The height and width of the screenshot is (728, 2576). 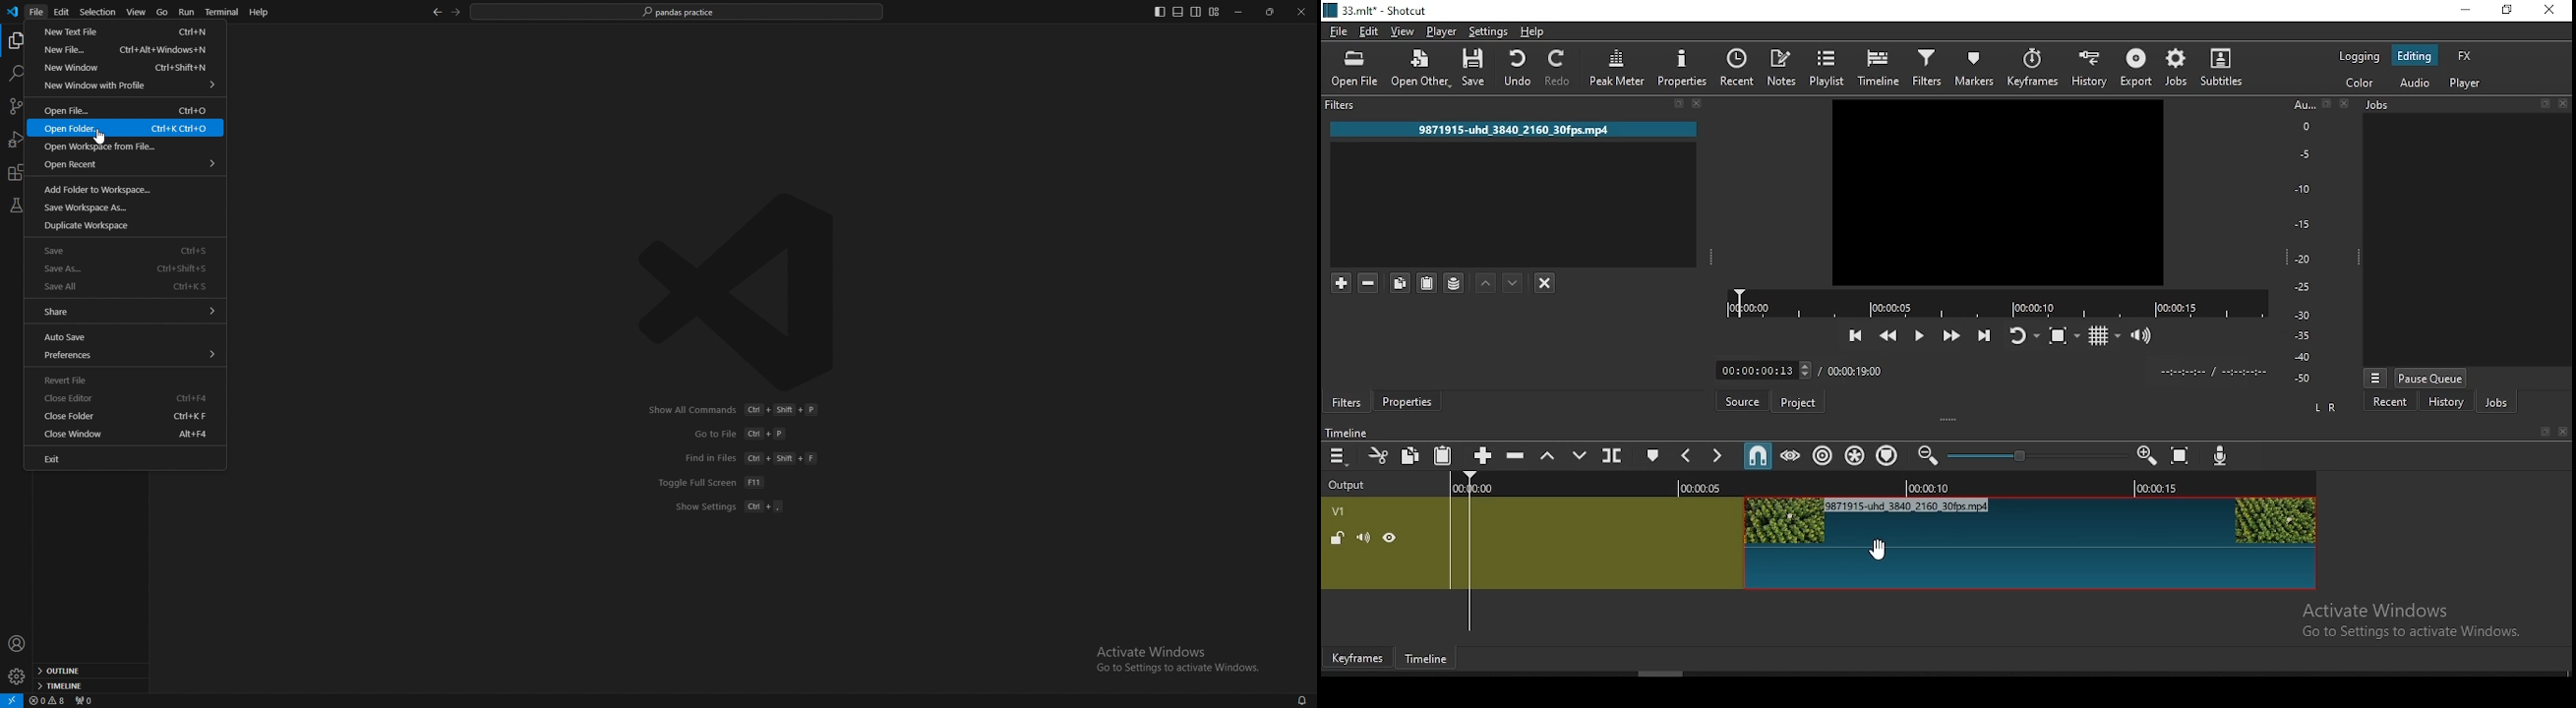 I want to click on Viewmore, so click(x=2377, y=378).